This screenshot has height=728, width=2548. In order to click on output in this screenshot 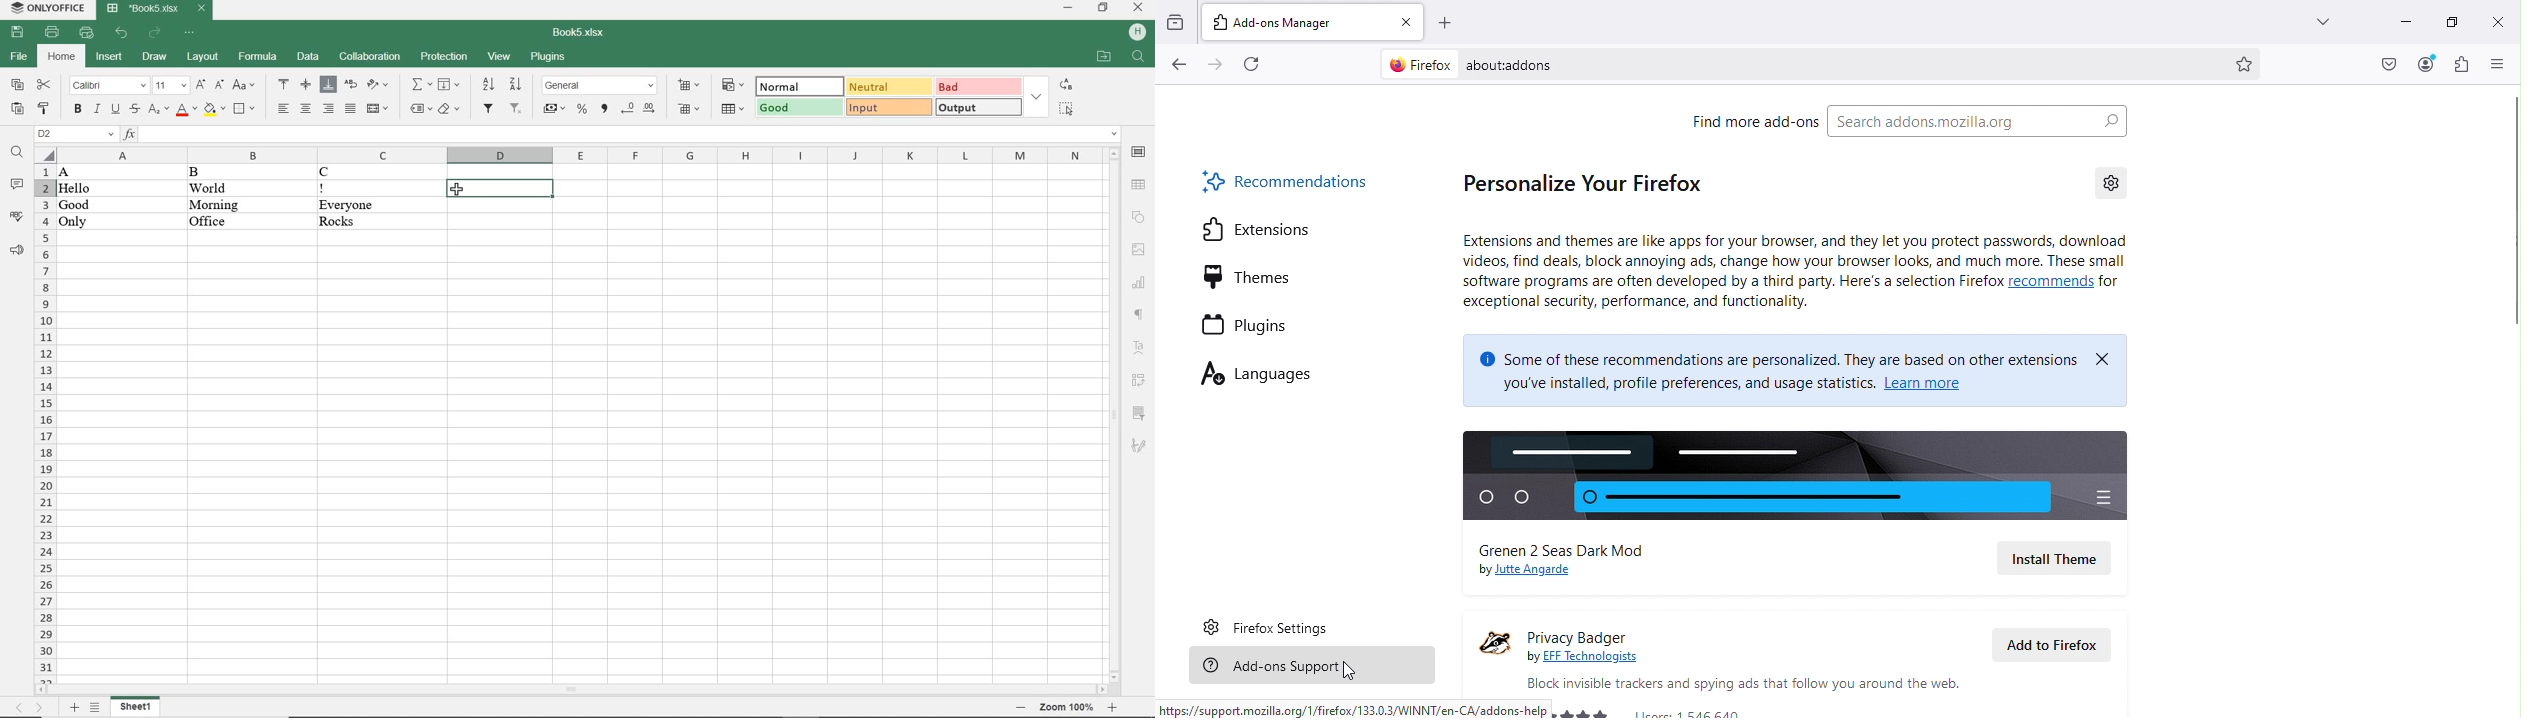, I will do `click(977, 109)`.